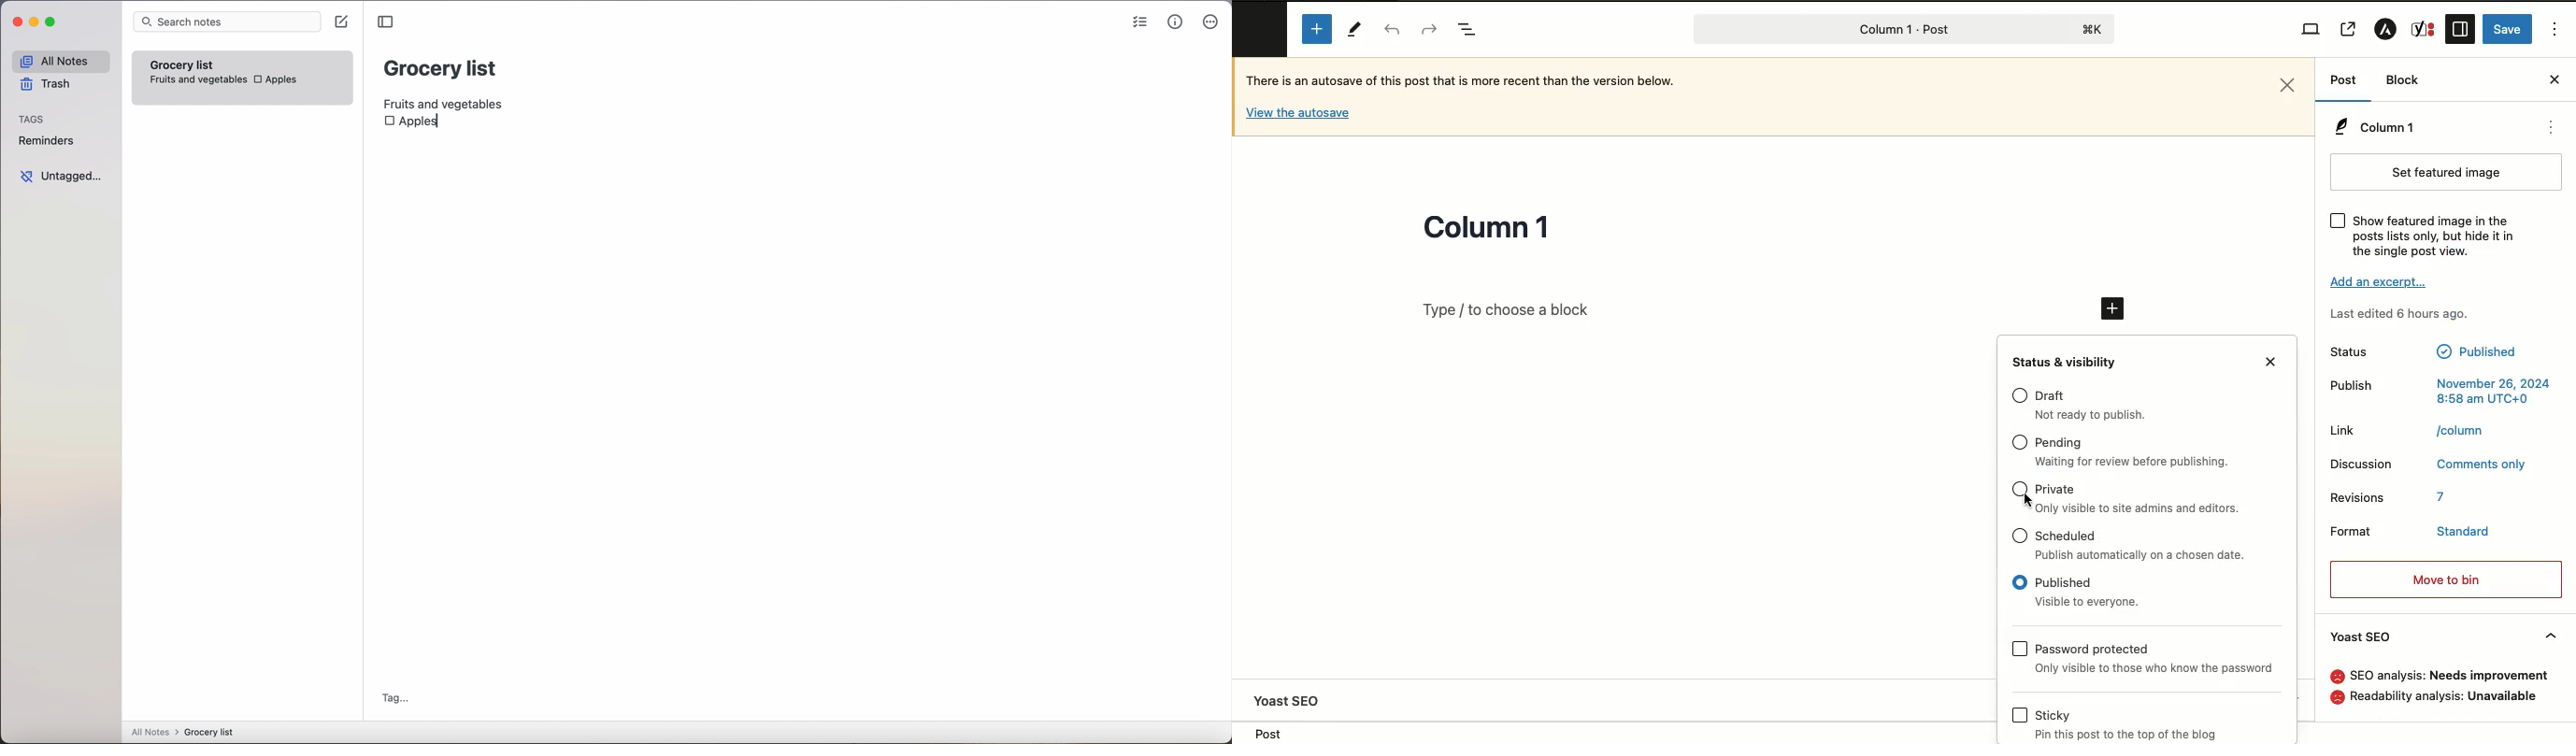 The image size is (2576, 756). What do you see at coordinates (2492, 391) in the screenshot?
I see `November 26, 2024 8:58 am UTC+0` at bounding box center [2492, 391].